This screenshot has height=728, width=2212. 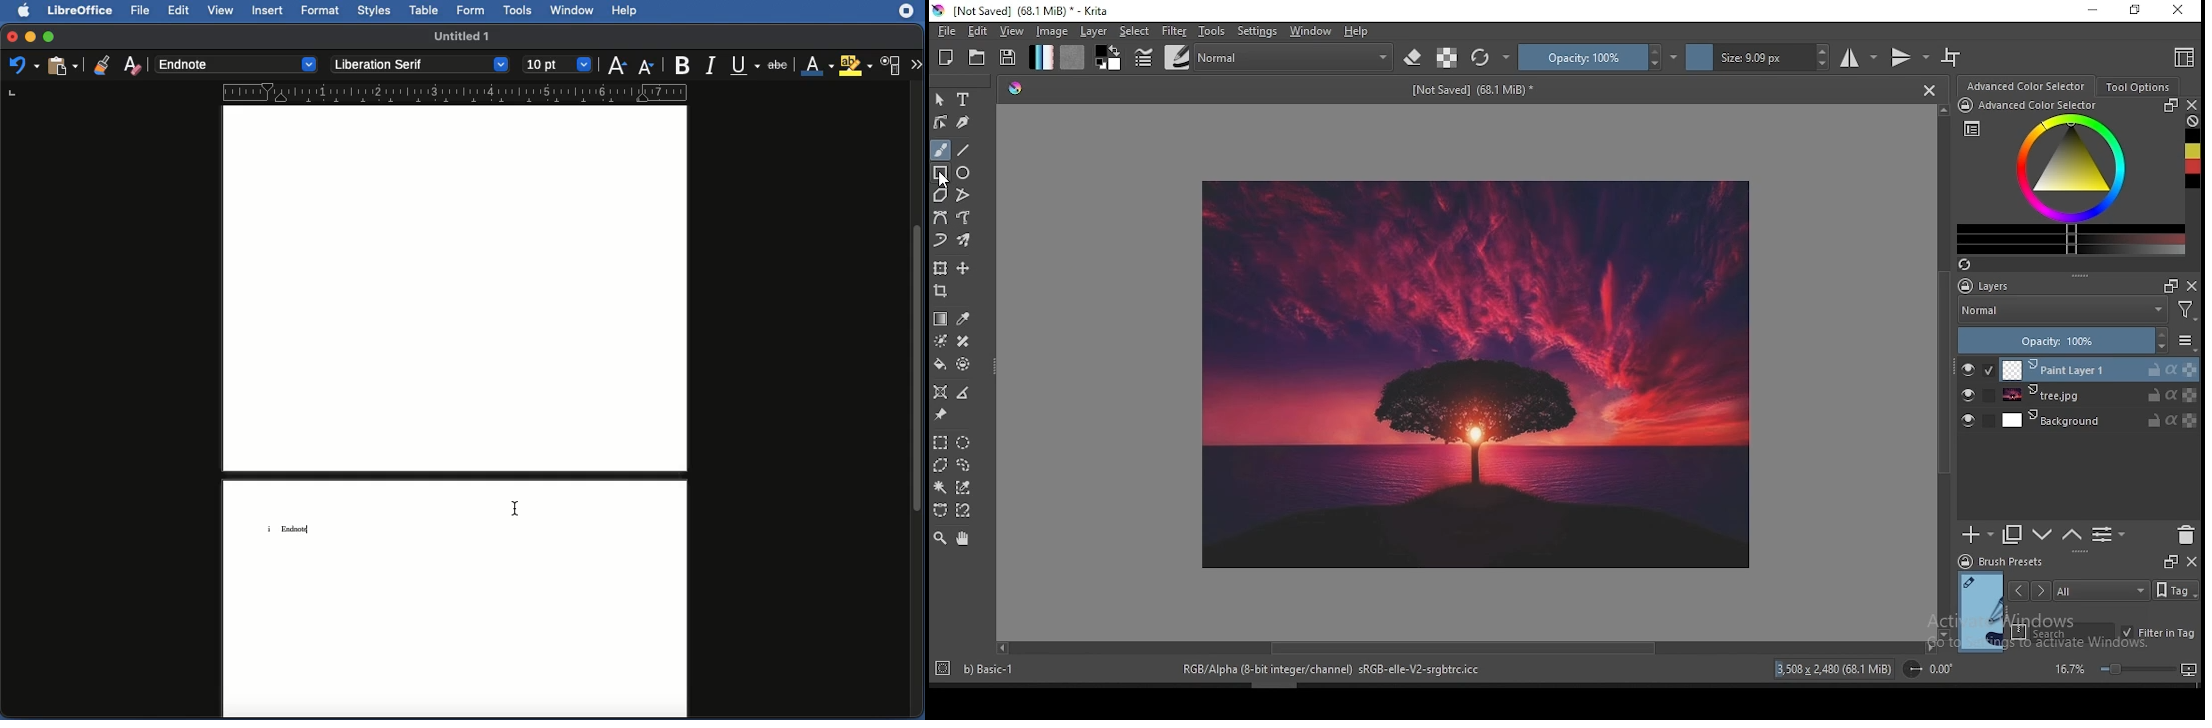 I want to click on enclose and fill tool, so click(x=966, y=364).